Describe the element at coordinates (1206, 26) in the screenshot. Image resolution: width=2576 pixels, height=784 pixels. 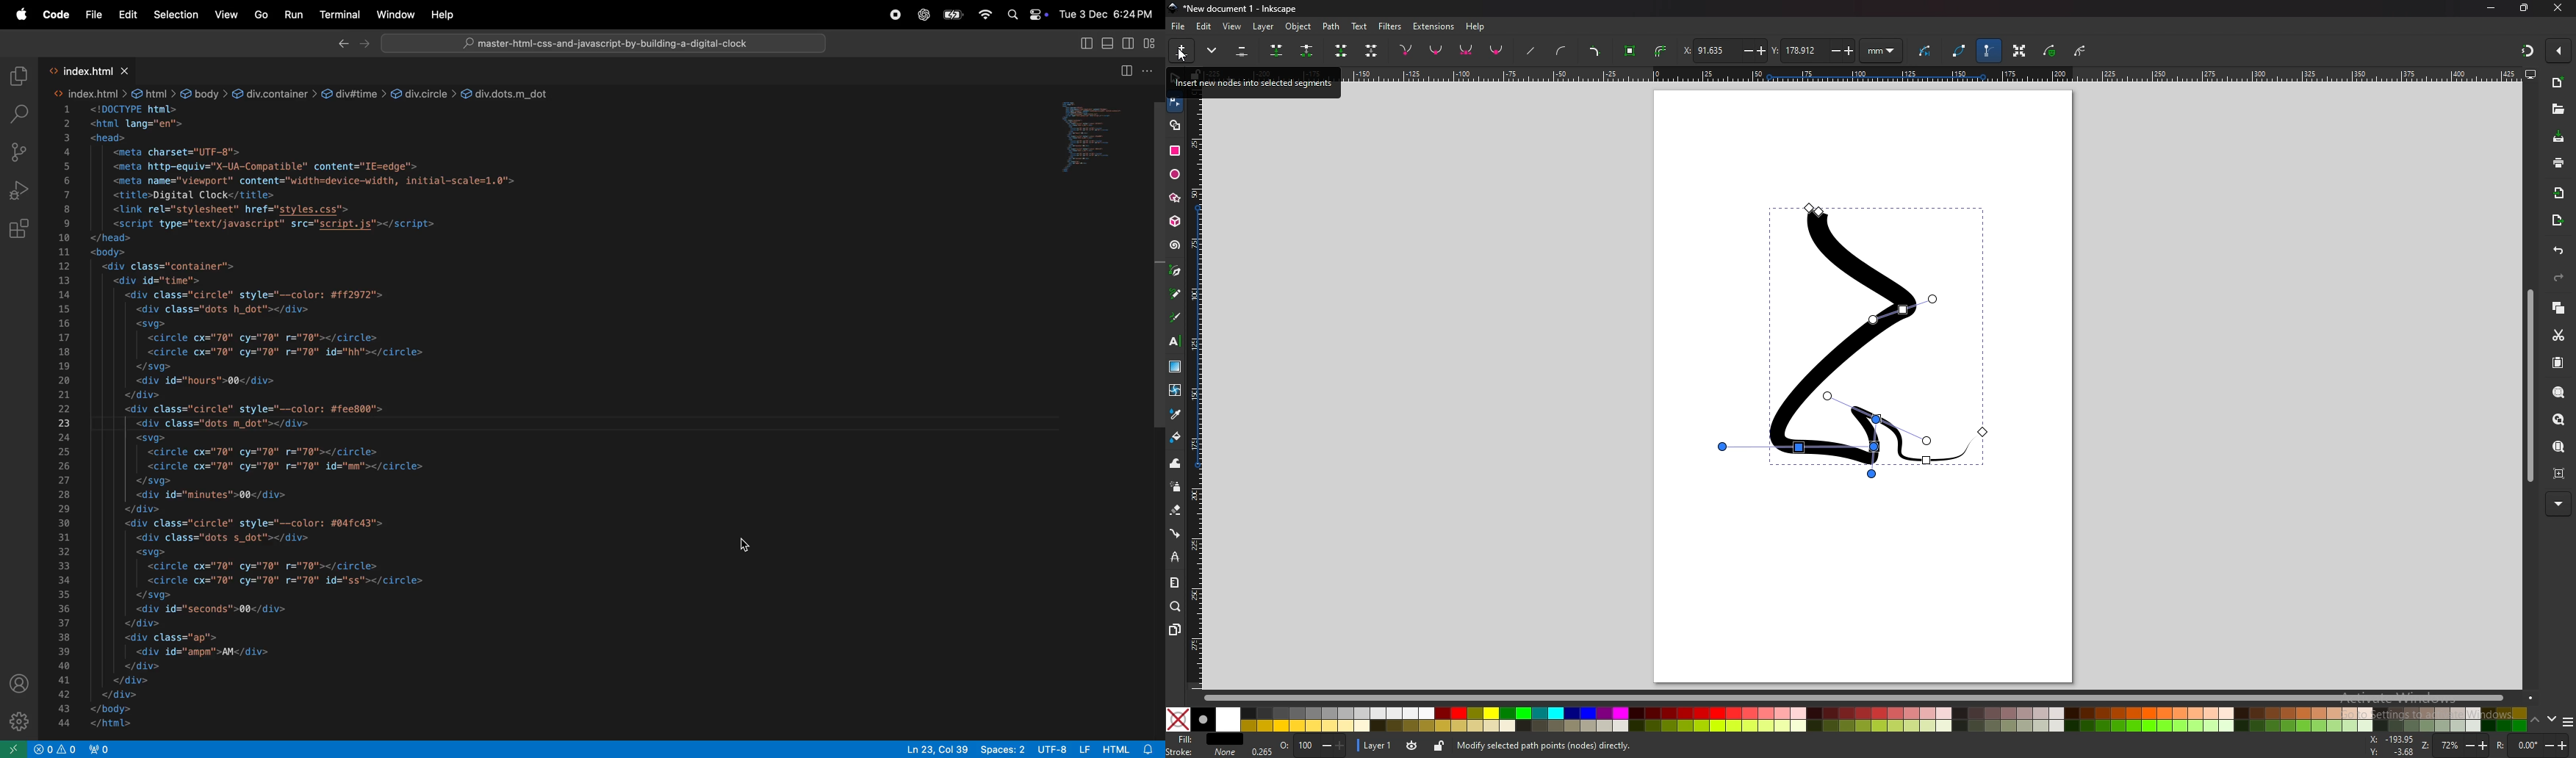
I see `edit` at that location.